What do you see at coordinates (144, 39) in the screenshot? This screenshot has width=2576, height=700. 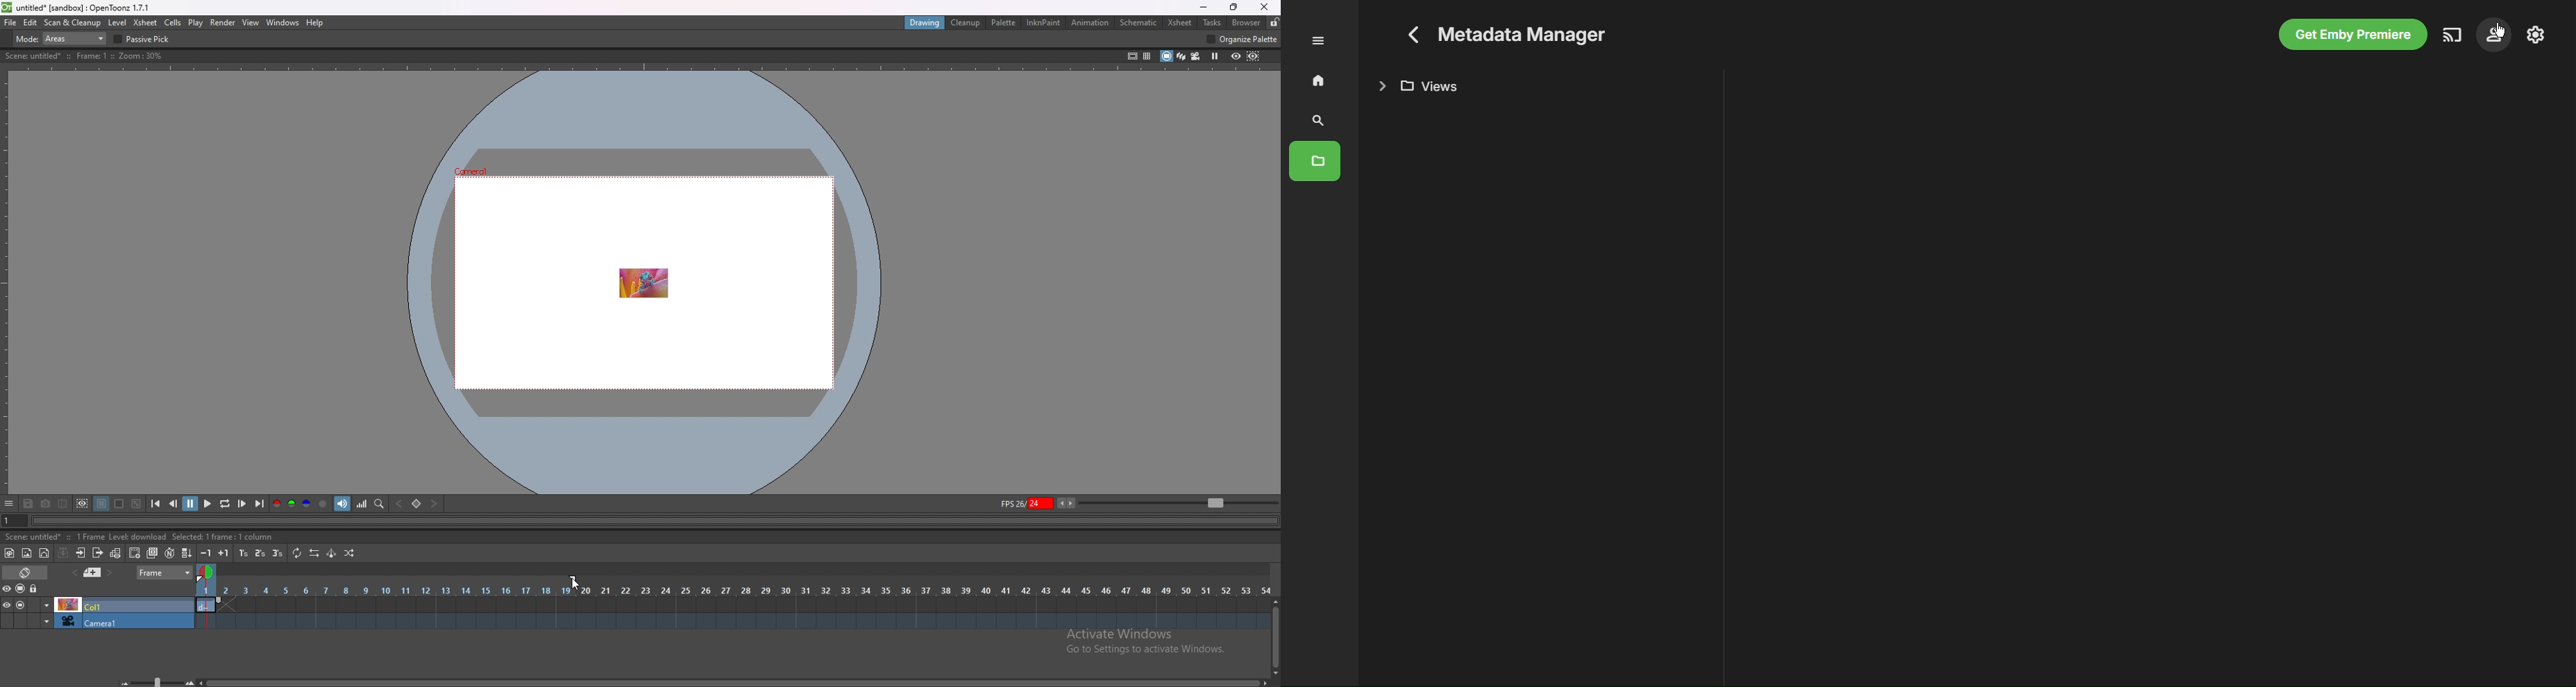 I see `passive pick` at bounding box center [144, 39].